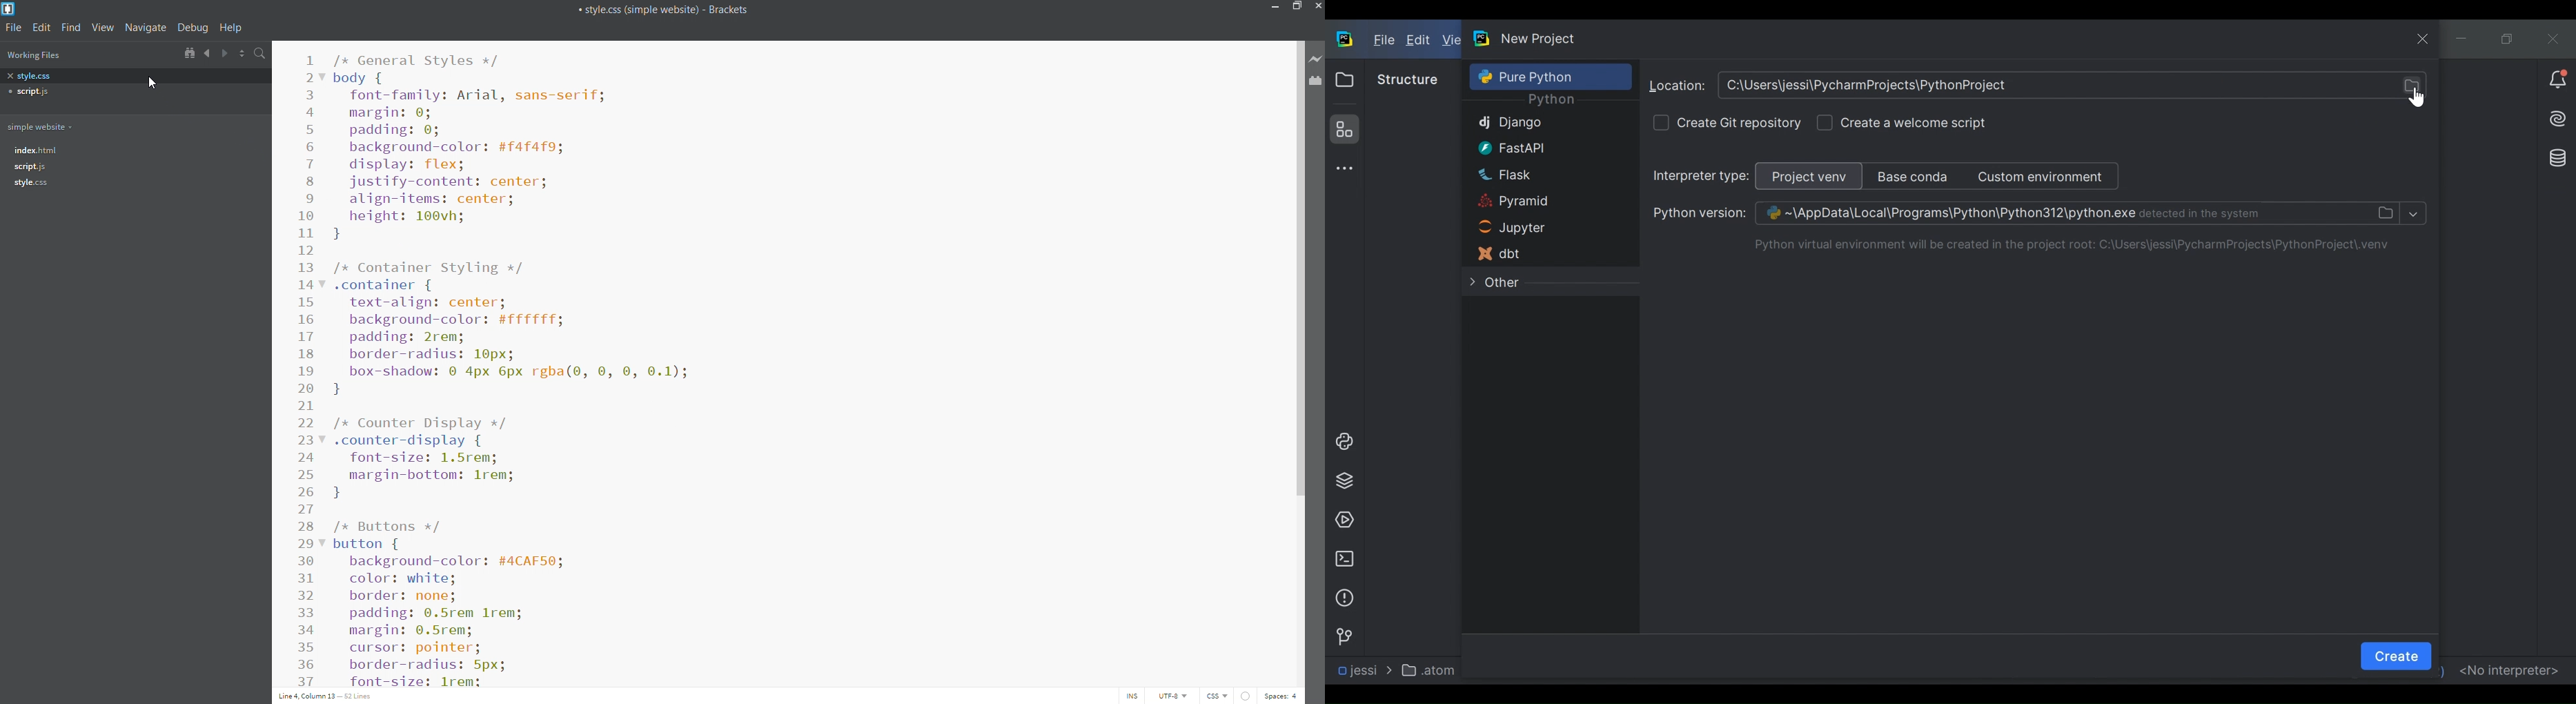  Describe the element at coordinates (262, 55) in the screenshot. I see `search` at that location.